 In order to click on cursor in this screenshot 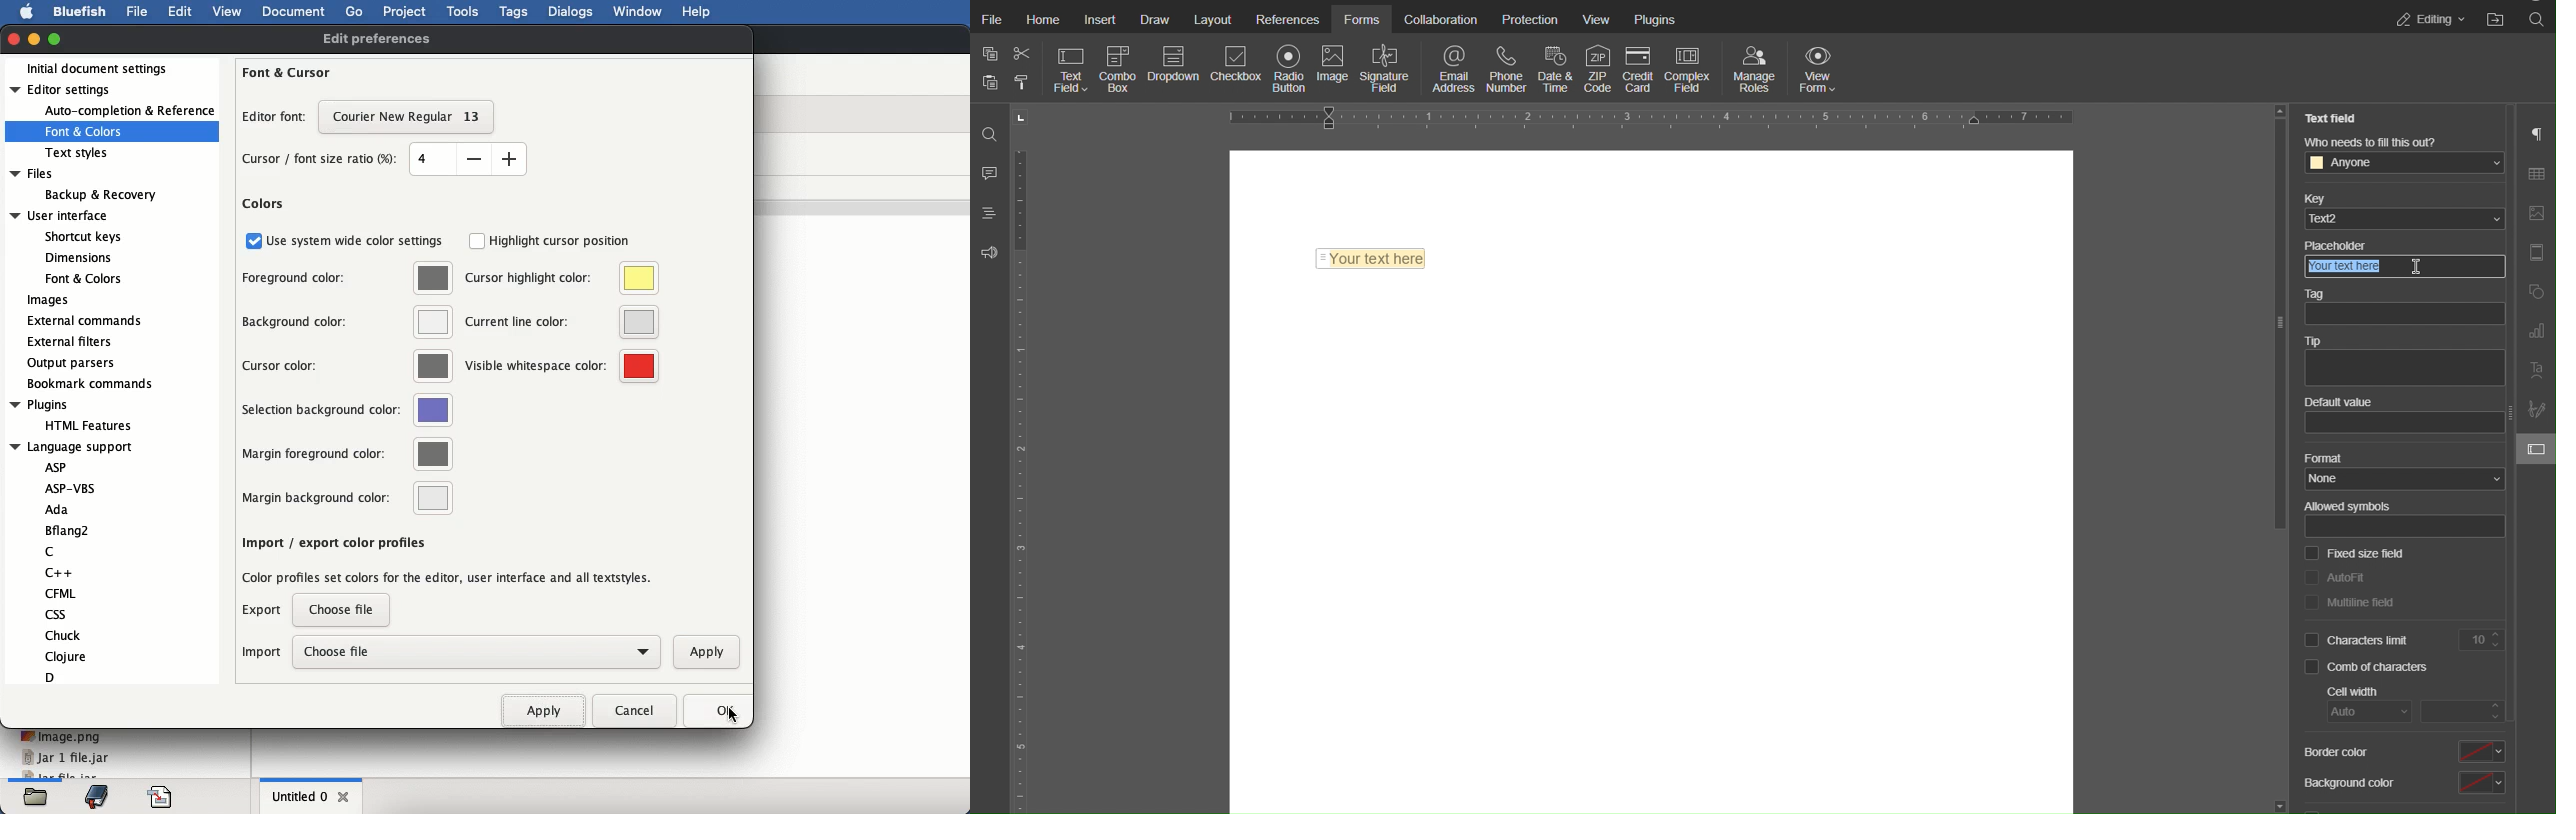, I will do `click(2423, 267)`.